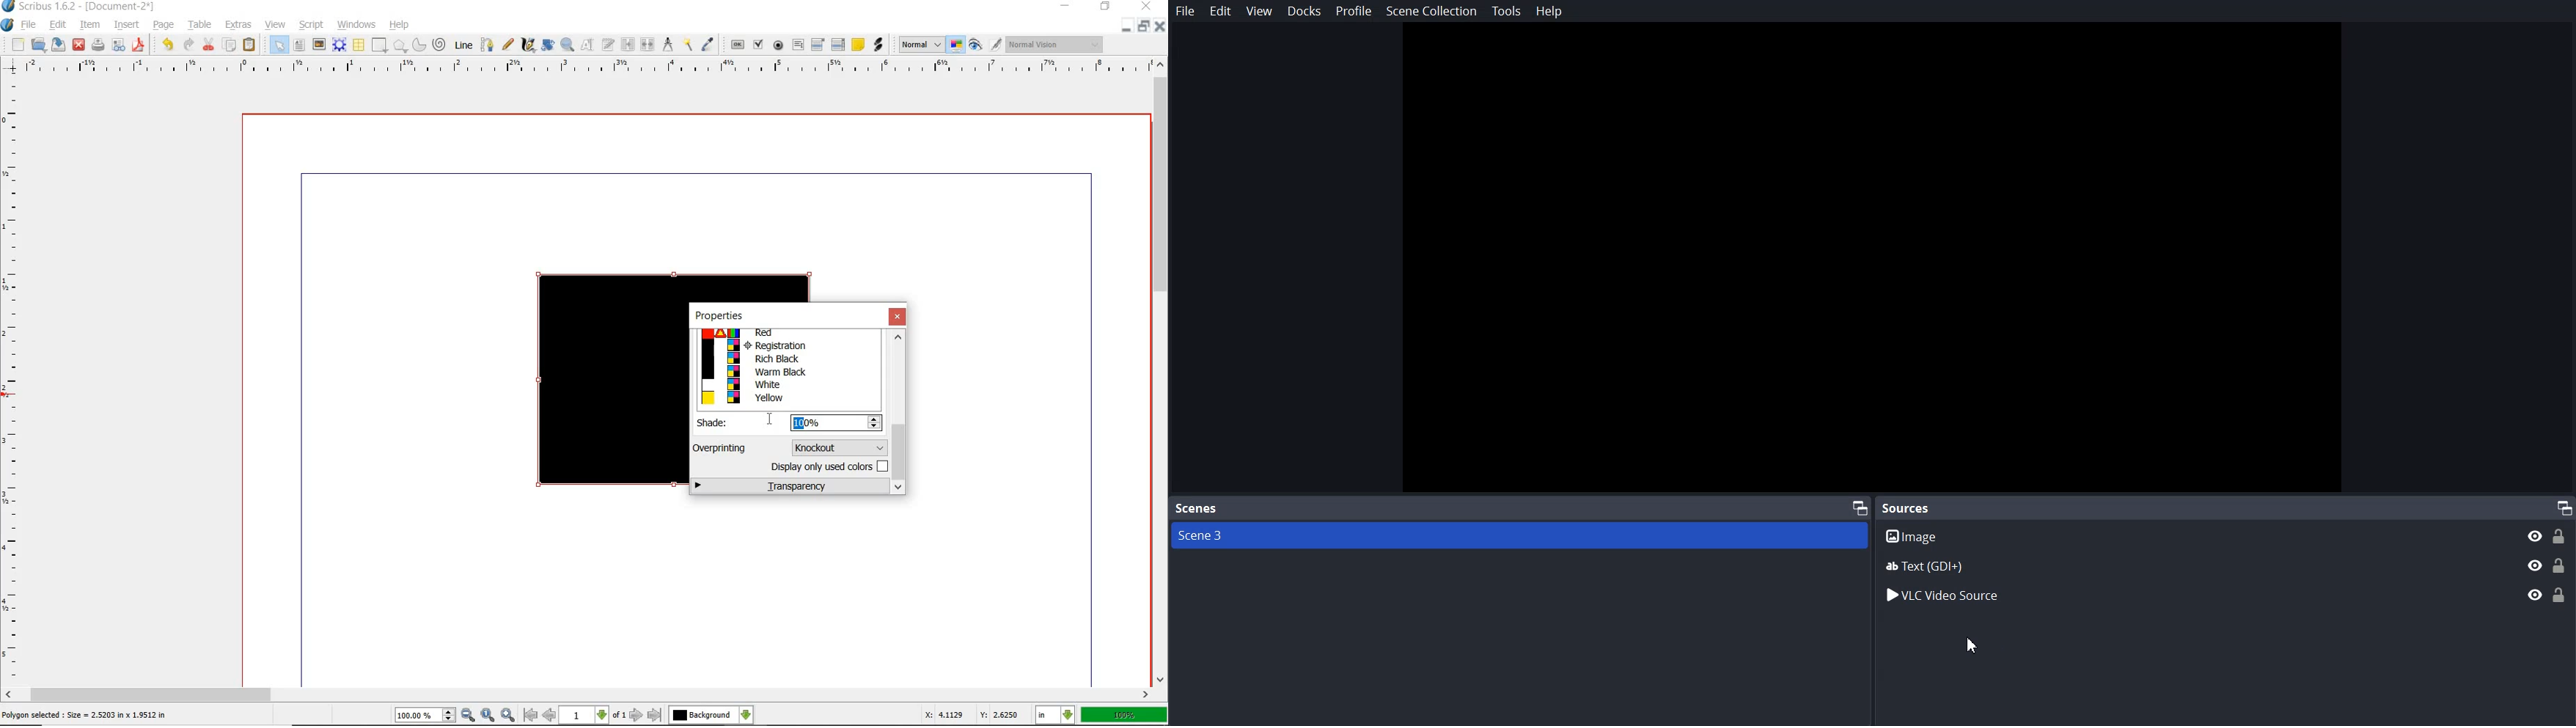  I want to click on calligraphic line, so click(528, 45).